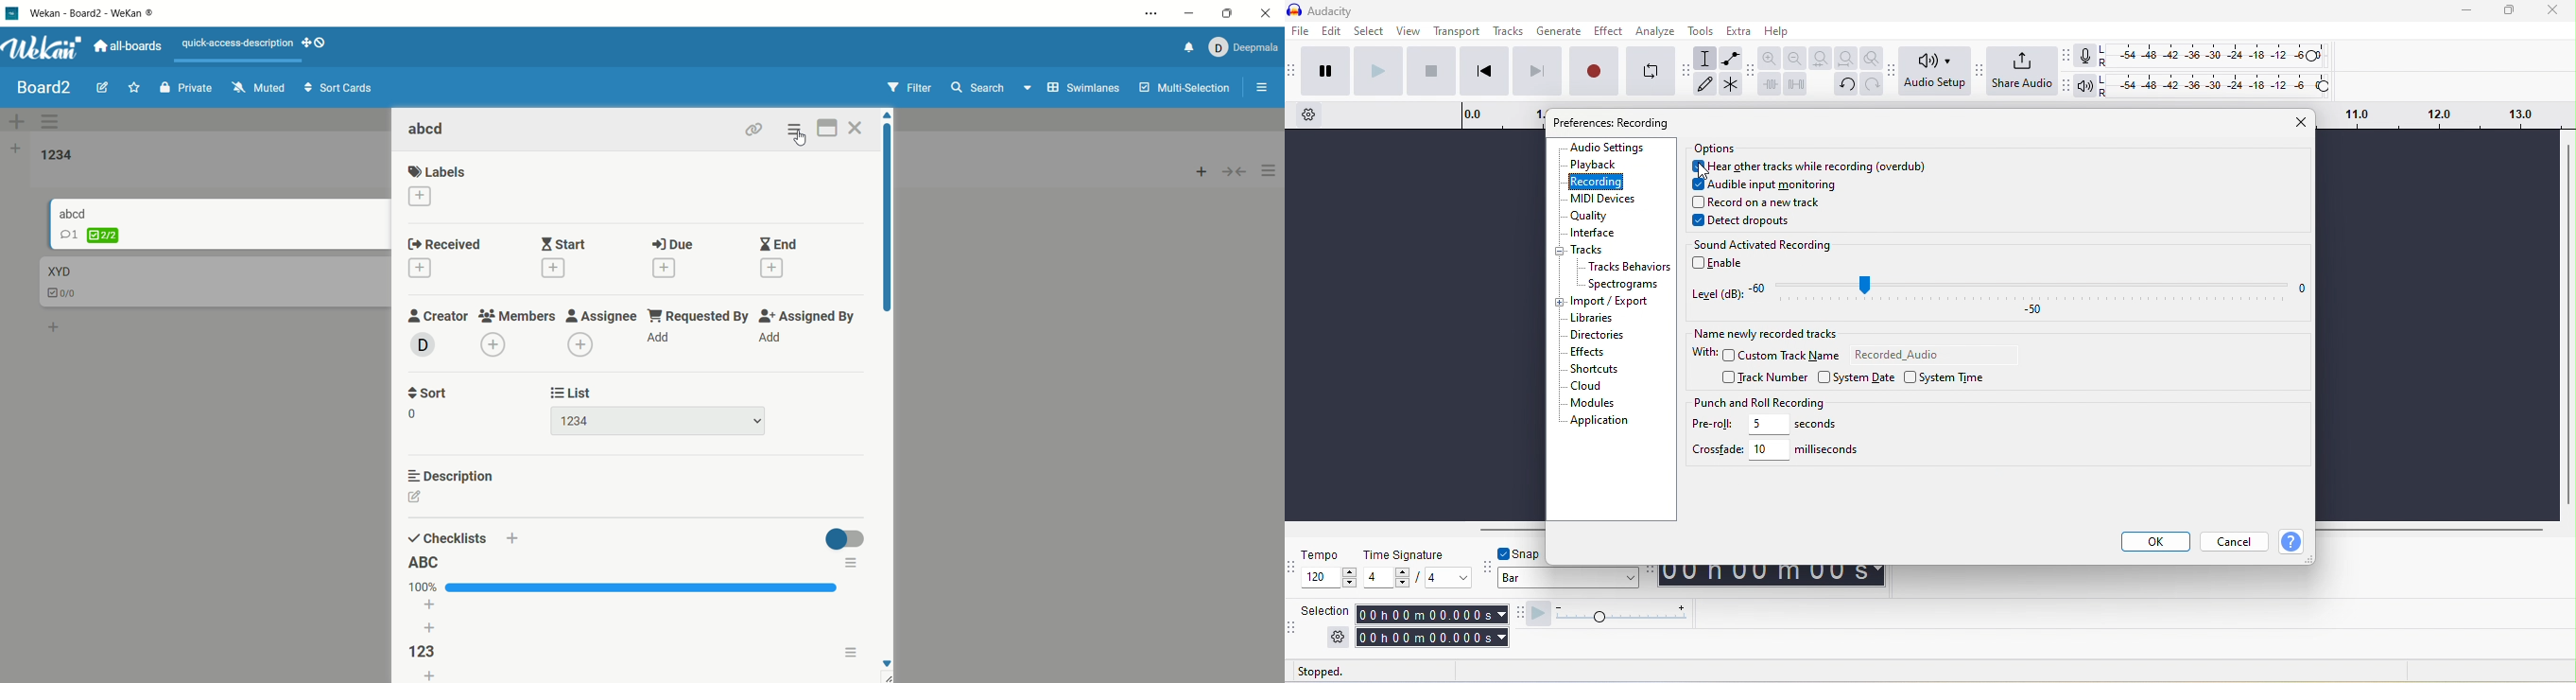 The image size is (2576, 700). I want to click on list title, so click(425, 562).